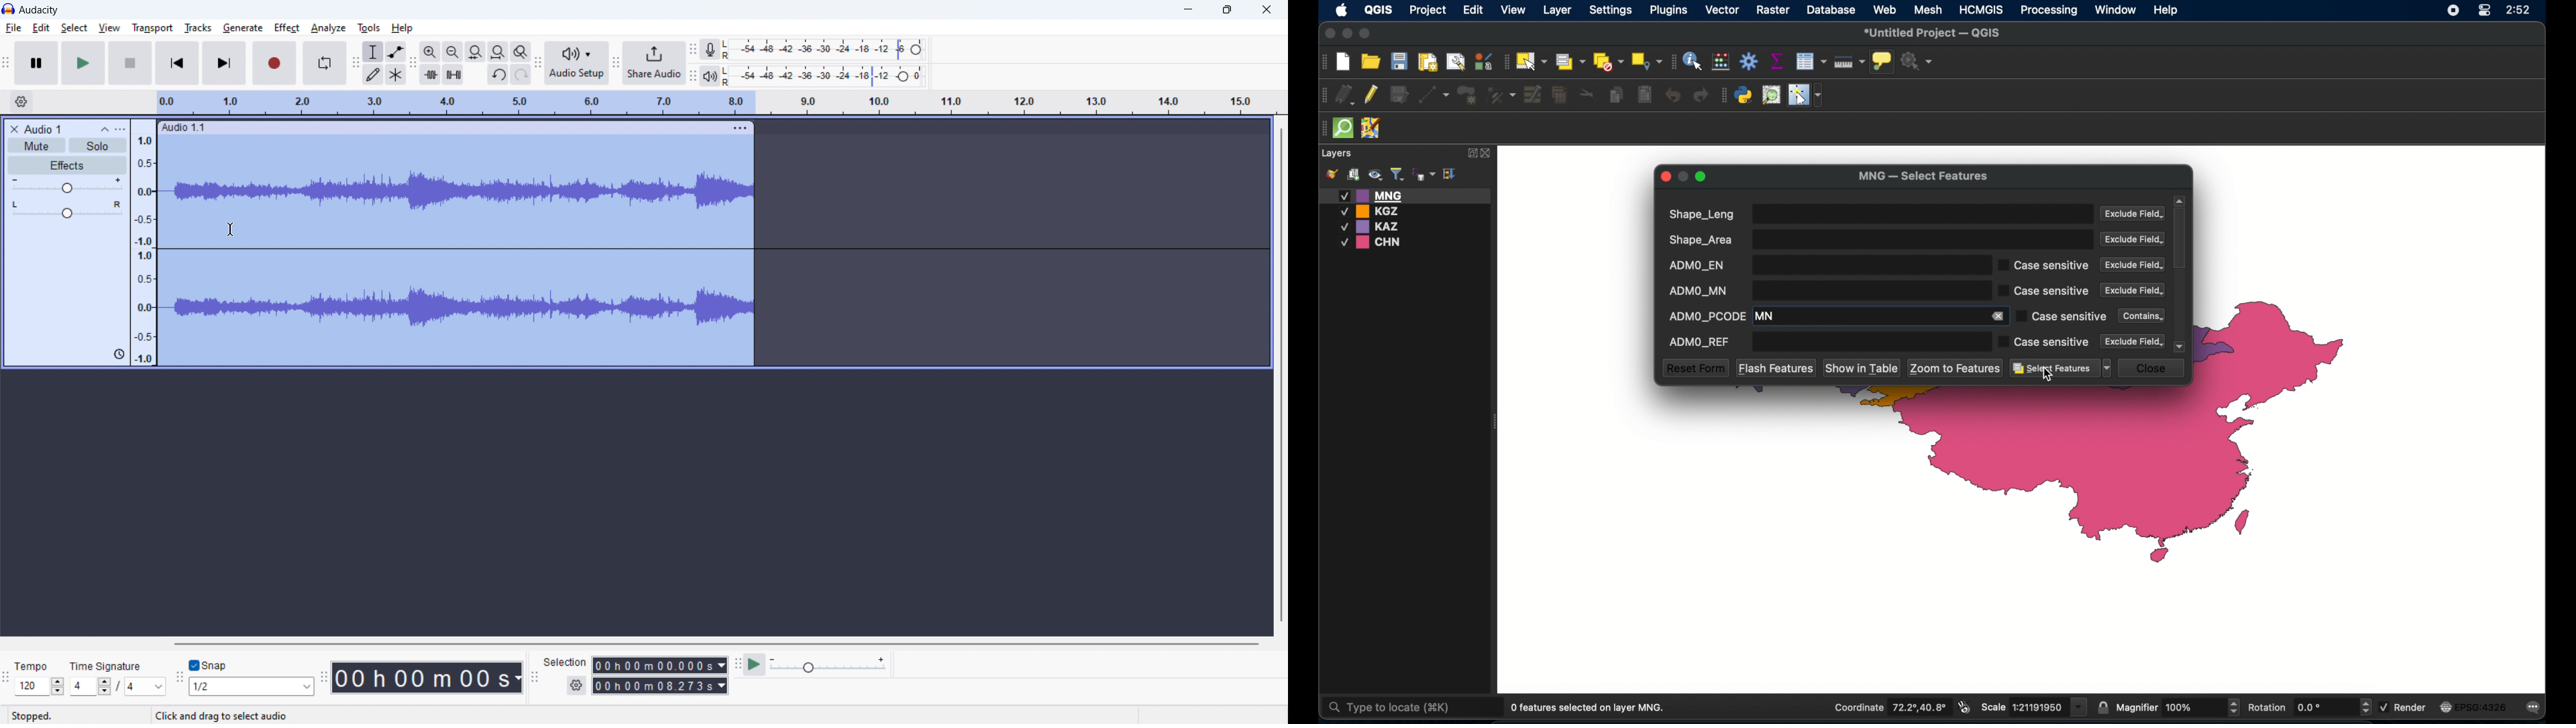  What do you see at coordinates (231, 231) in the screenshot?
I see `cursor` at bounding box center [231, 231].